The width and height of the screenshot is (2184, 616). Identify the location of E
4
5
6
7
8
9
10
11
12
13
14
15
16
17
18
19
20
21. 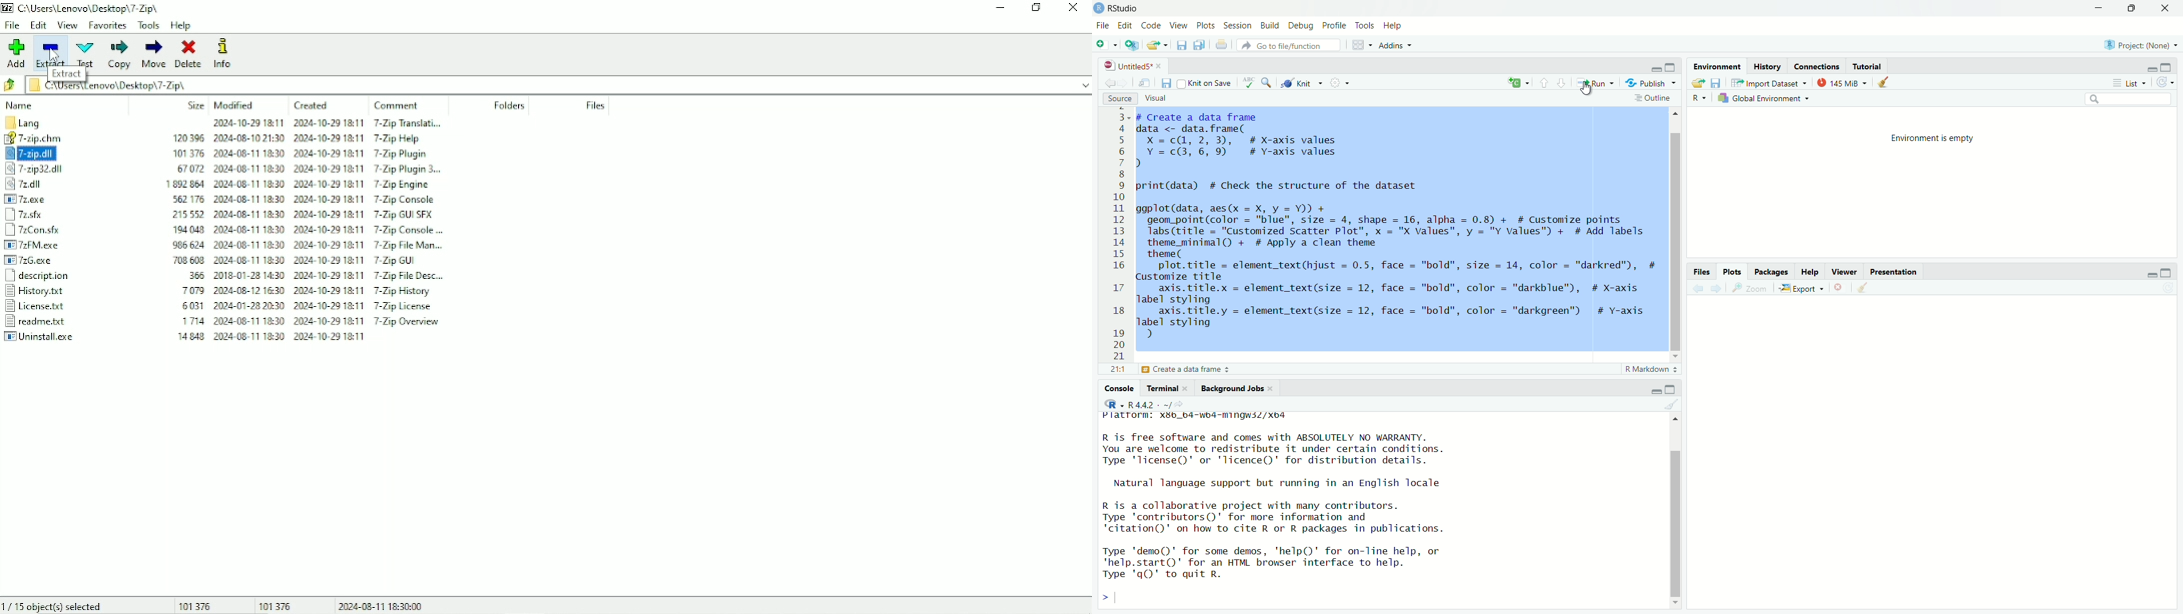
(1119, 234).